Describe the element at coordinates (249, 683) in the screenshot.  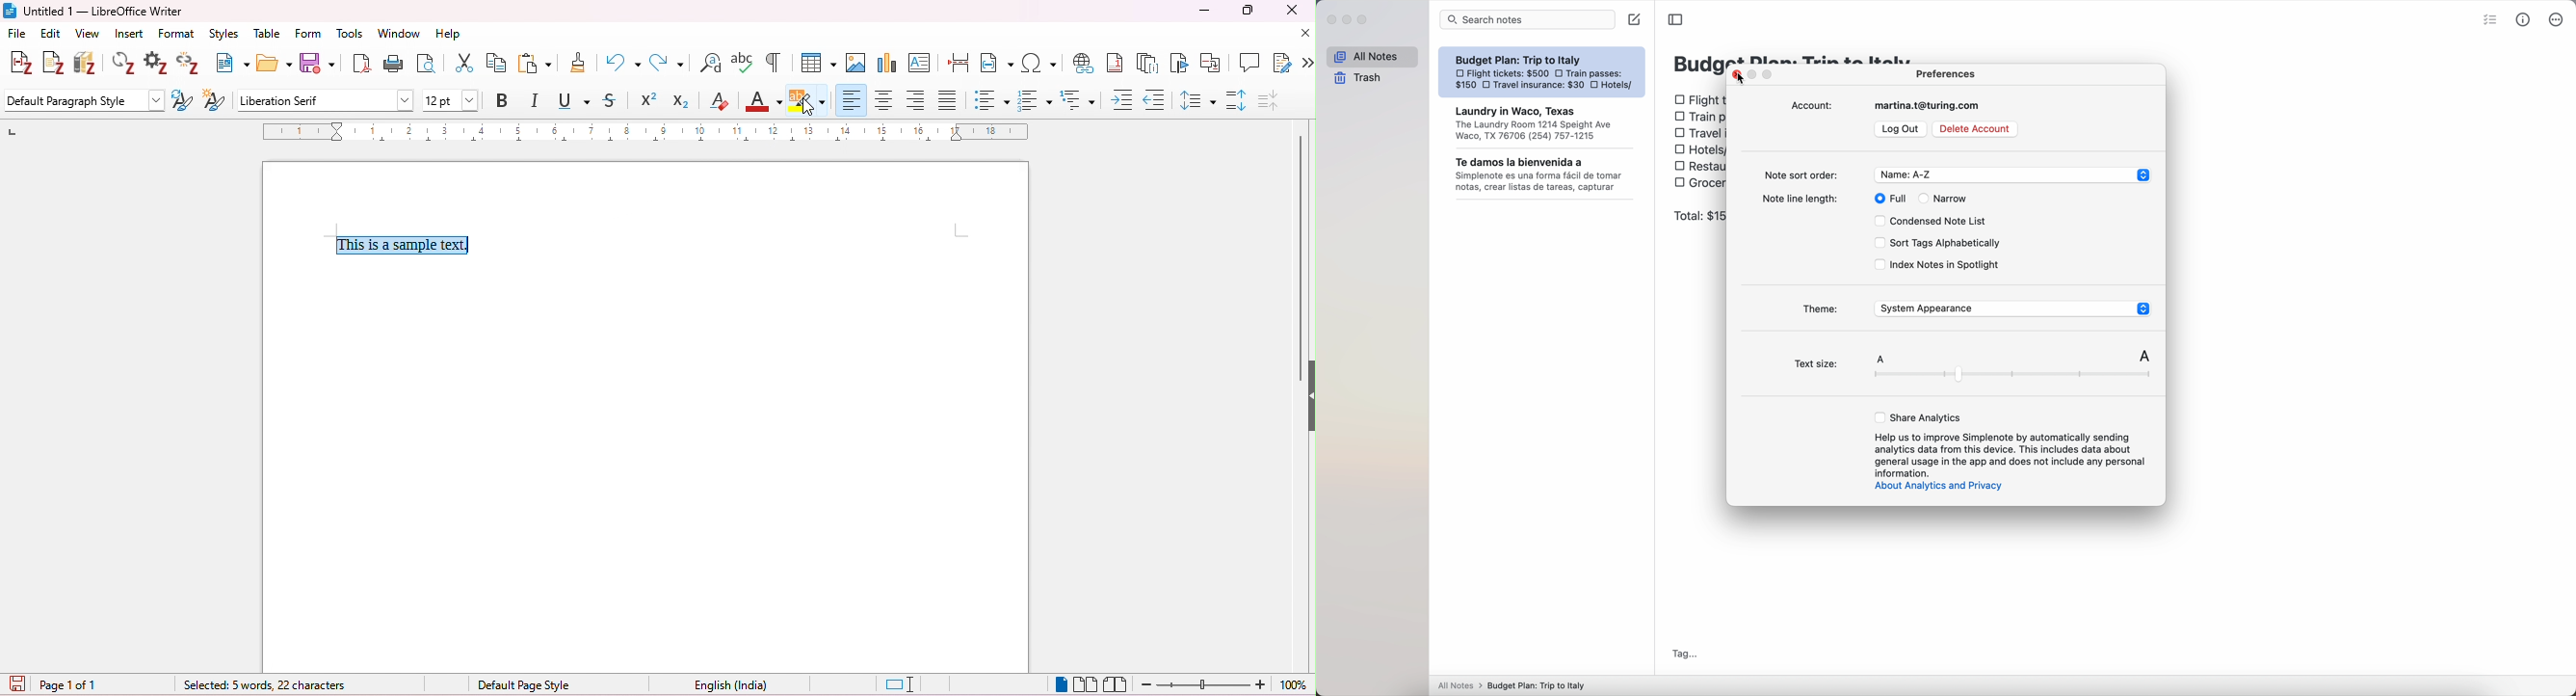
I see `word count` at that location.